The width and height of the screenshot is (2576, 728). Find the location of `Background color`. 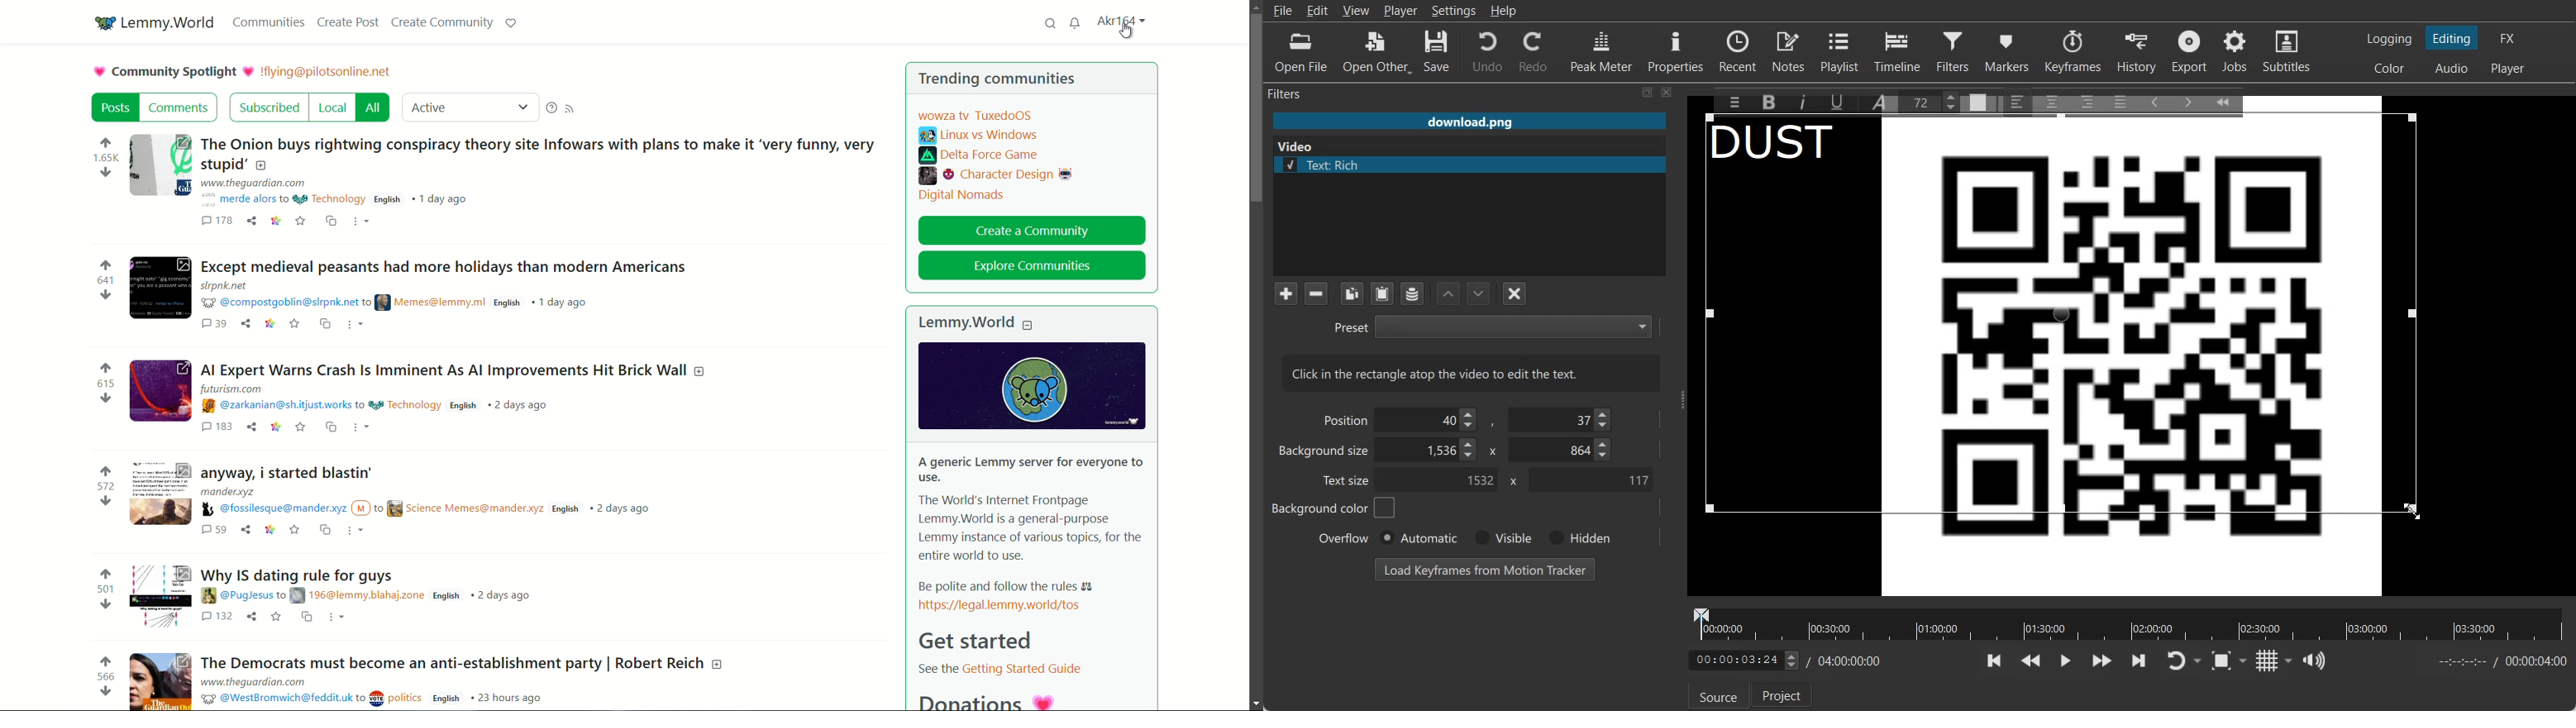

Background color is located at coordinates (1334, 508).